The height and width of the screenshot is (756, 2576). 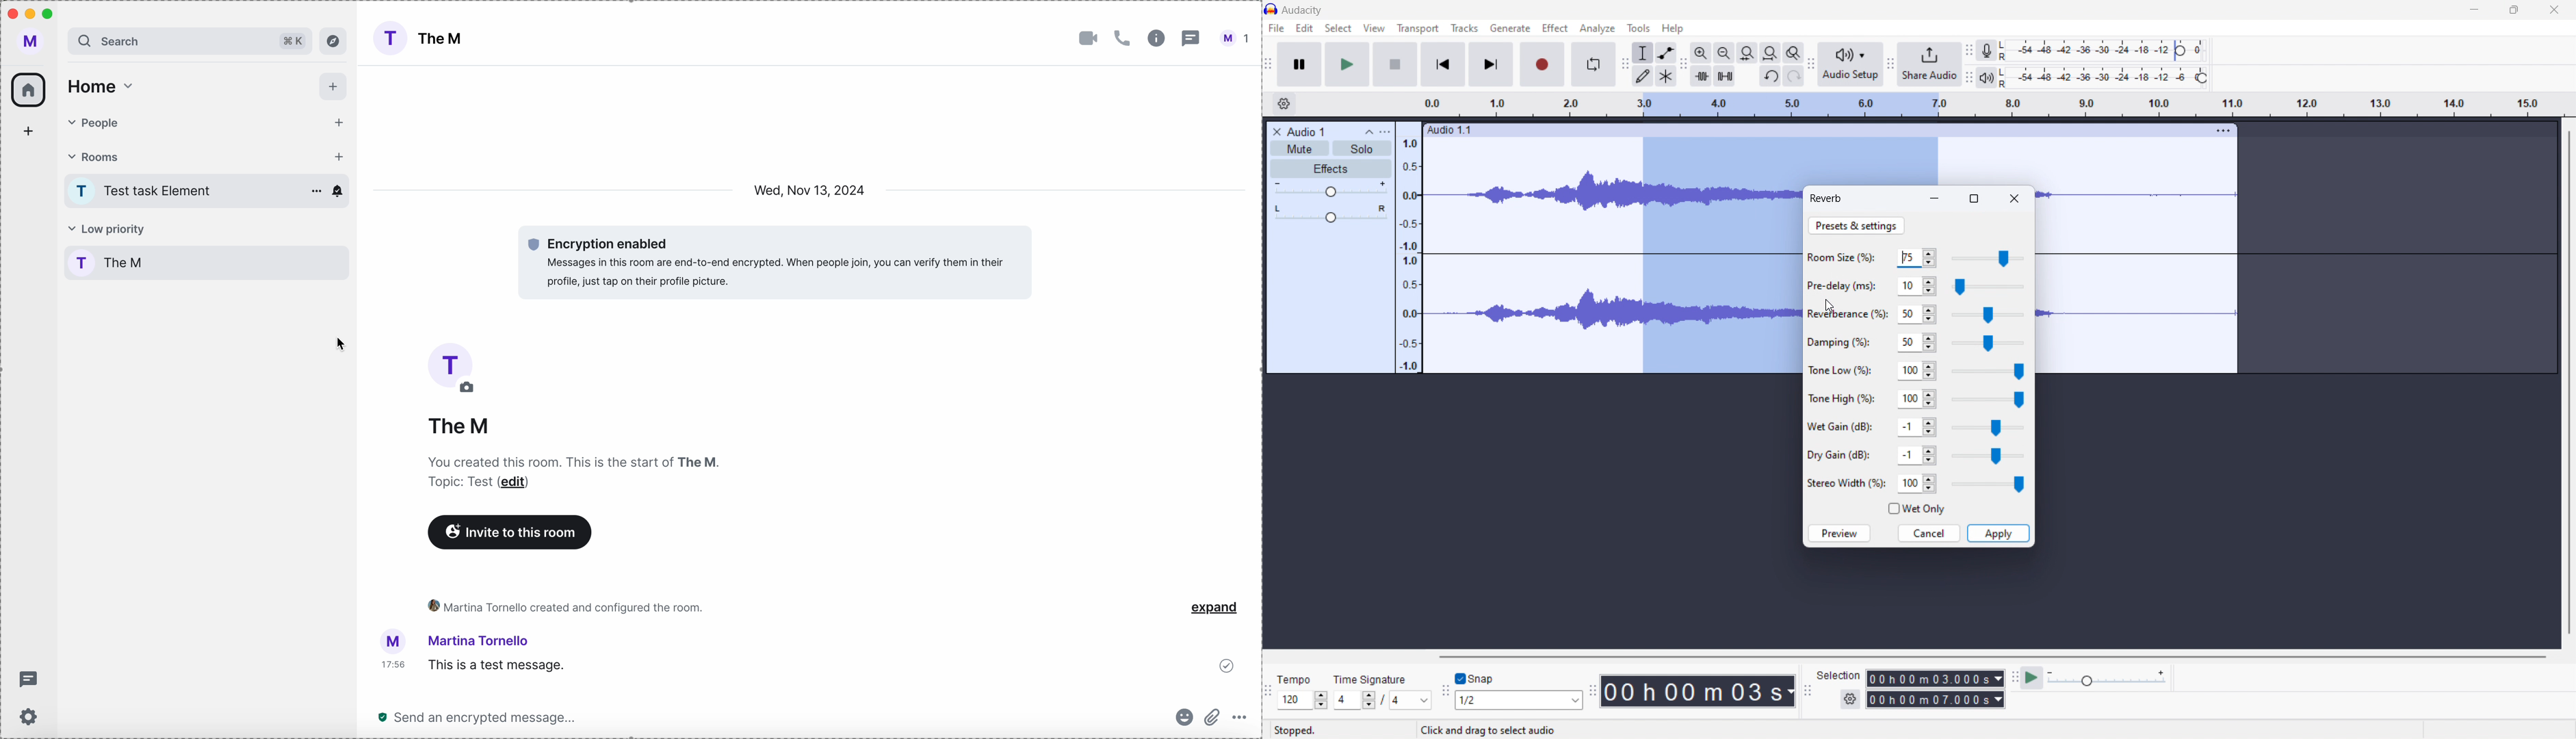 What do you see at coordinates (1986, 370) in the screenshot?
I see `tone low slider` at bounding box center [1986, 370].